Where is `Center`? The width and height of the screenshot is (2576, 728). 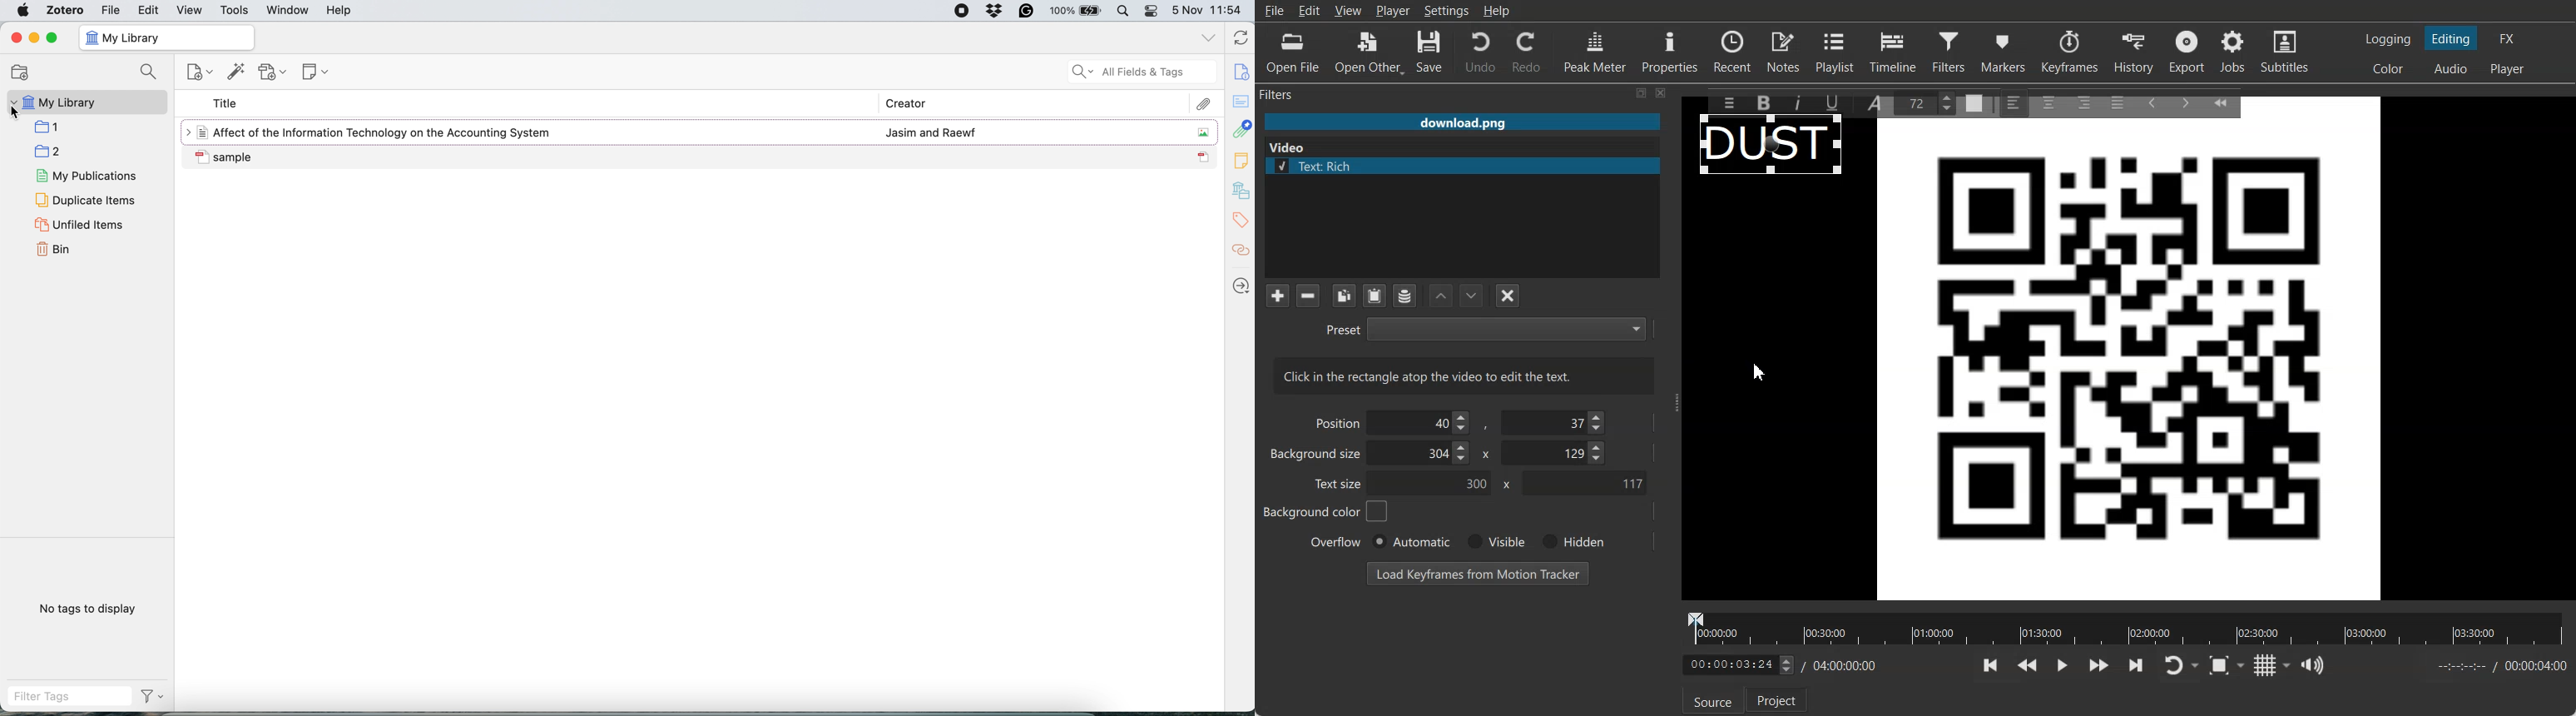 Center is located at coordinates (2050, 102).